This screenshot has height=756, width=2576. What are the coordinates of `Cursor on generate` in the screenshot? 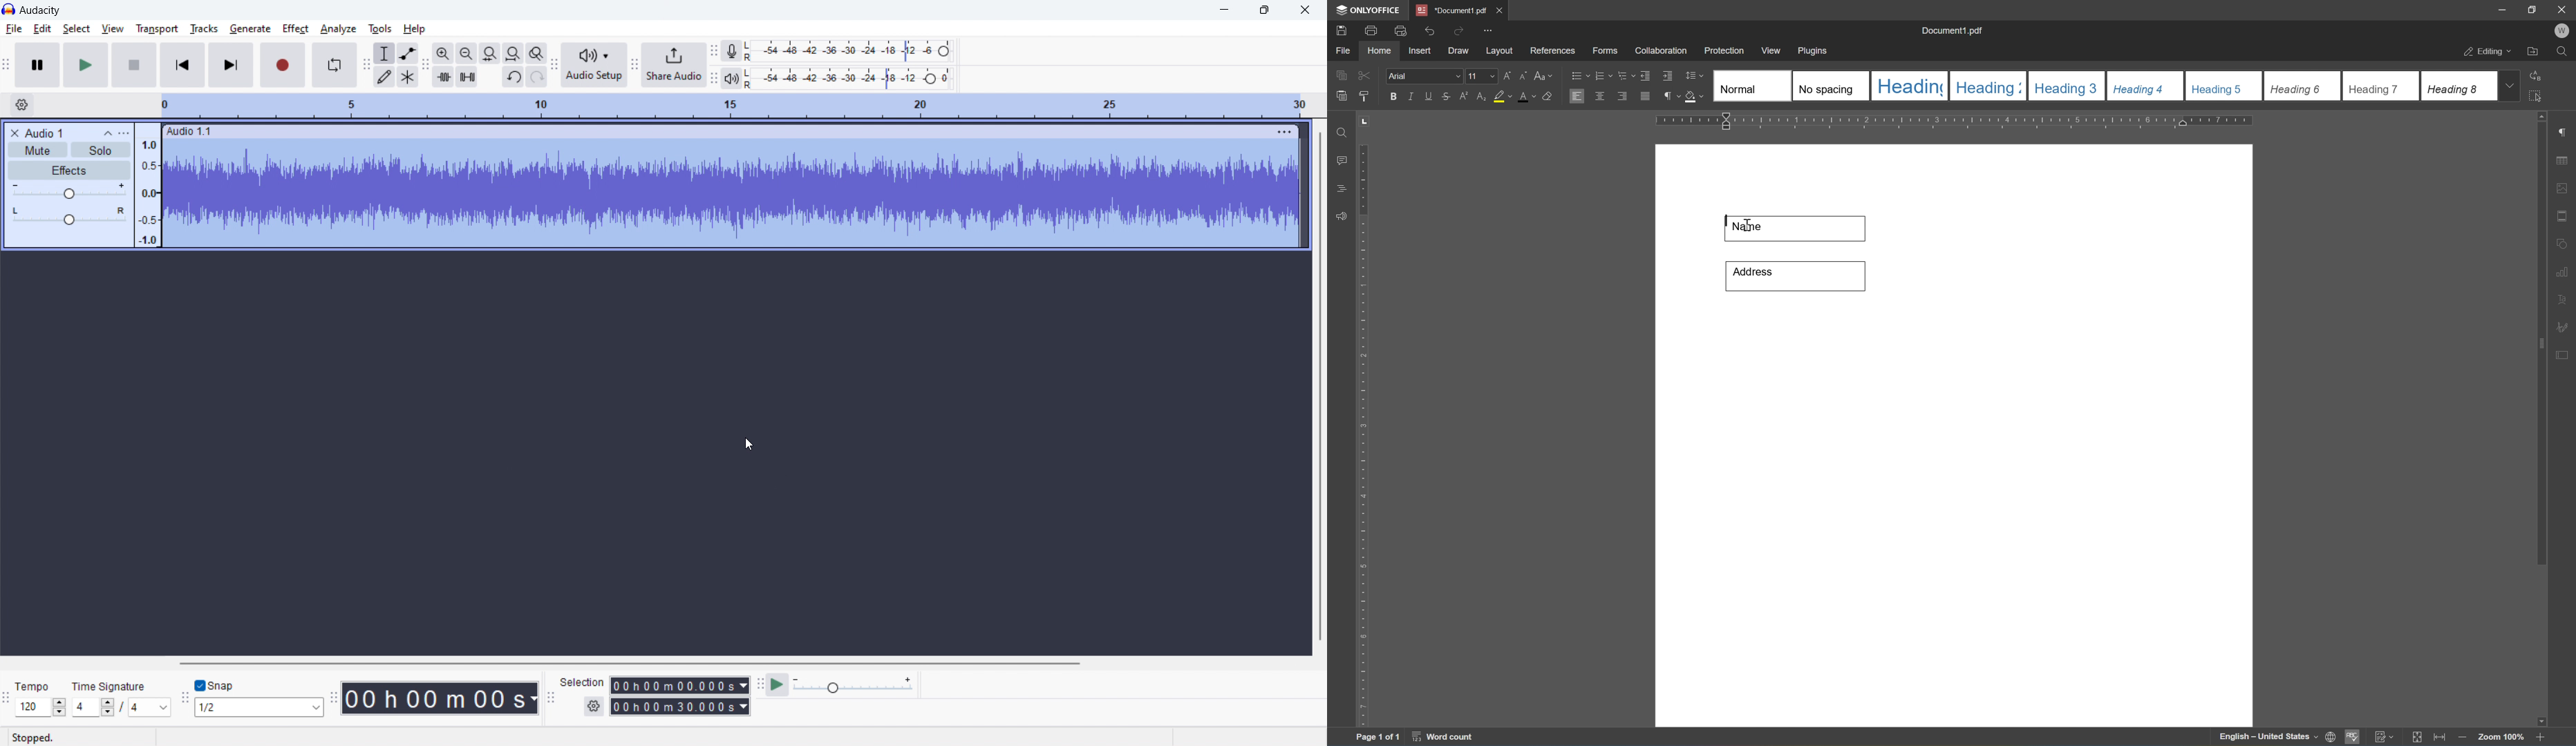 It's located at (250, 30).